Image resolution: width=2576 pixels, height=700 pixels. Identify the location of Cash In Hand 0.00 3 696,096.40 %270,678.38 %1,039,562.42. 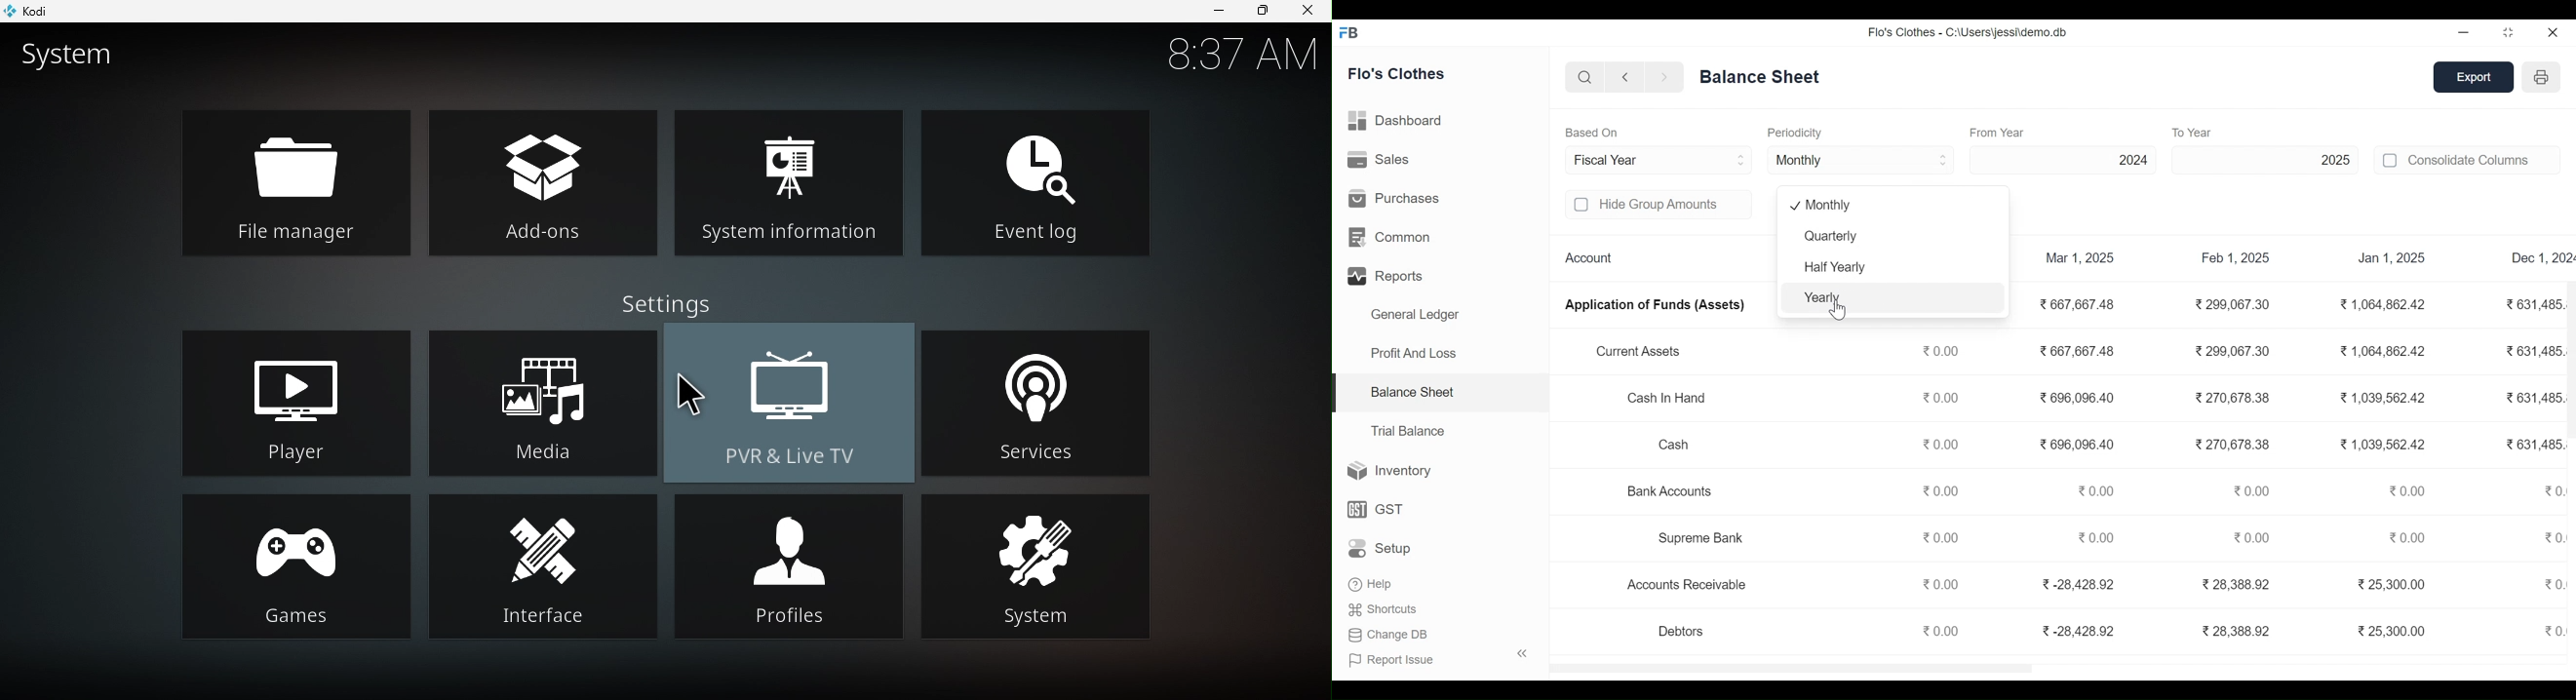
(2023, 399).